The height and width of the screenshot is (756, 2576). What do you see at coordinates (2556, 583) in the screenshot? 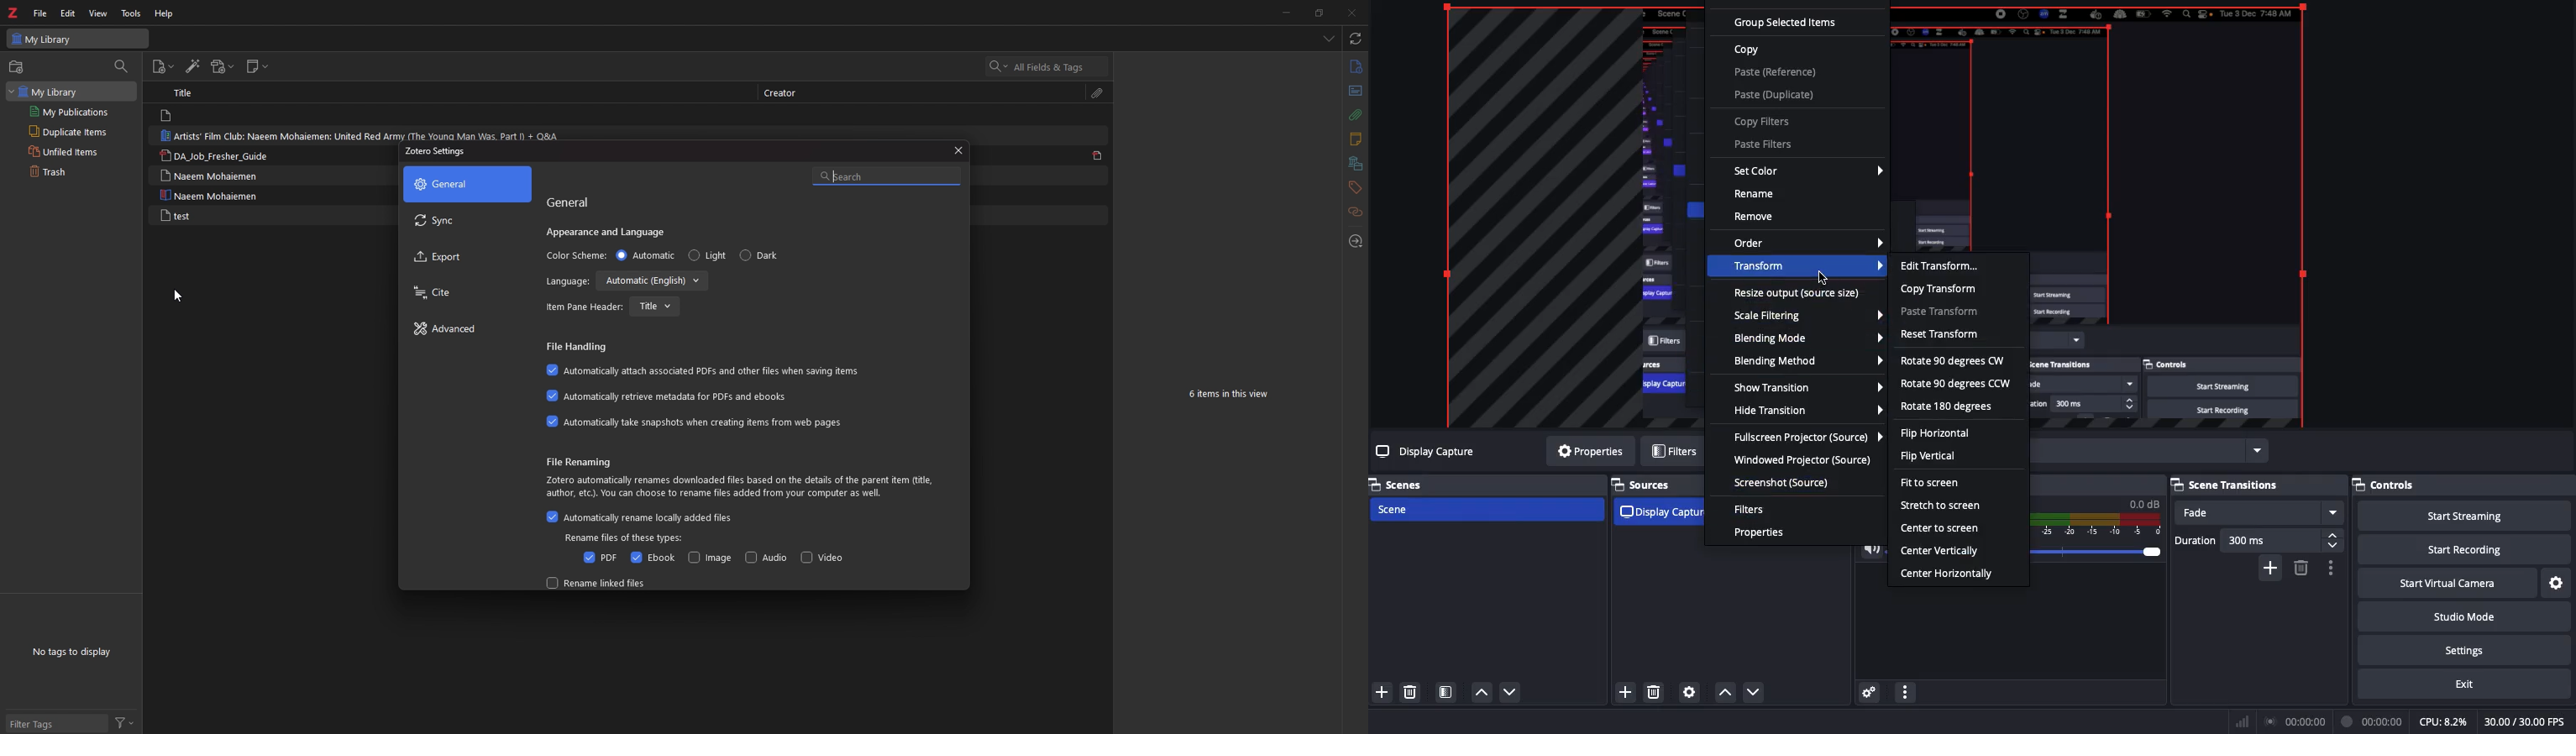
I see `Settings` at bounding box center [2556, 583].